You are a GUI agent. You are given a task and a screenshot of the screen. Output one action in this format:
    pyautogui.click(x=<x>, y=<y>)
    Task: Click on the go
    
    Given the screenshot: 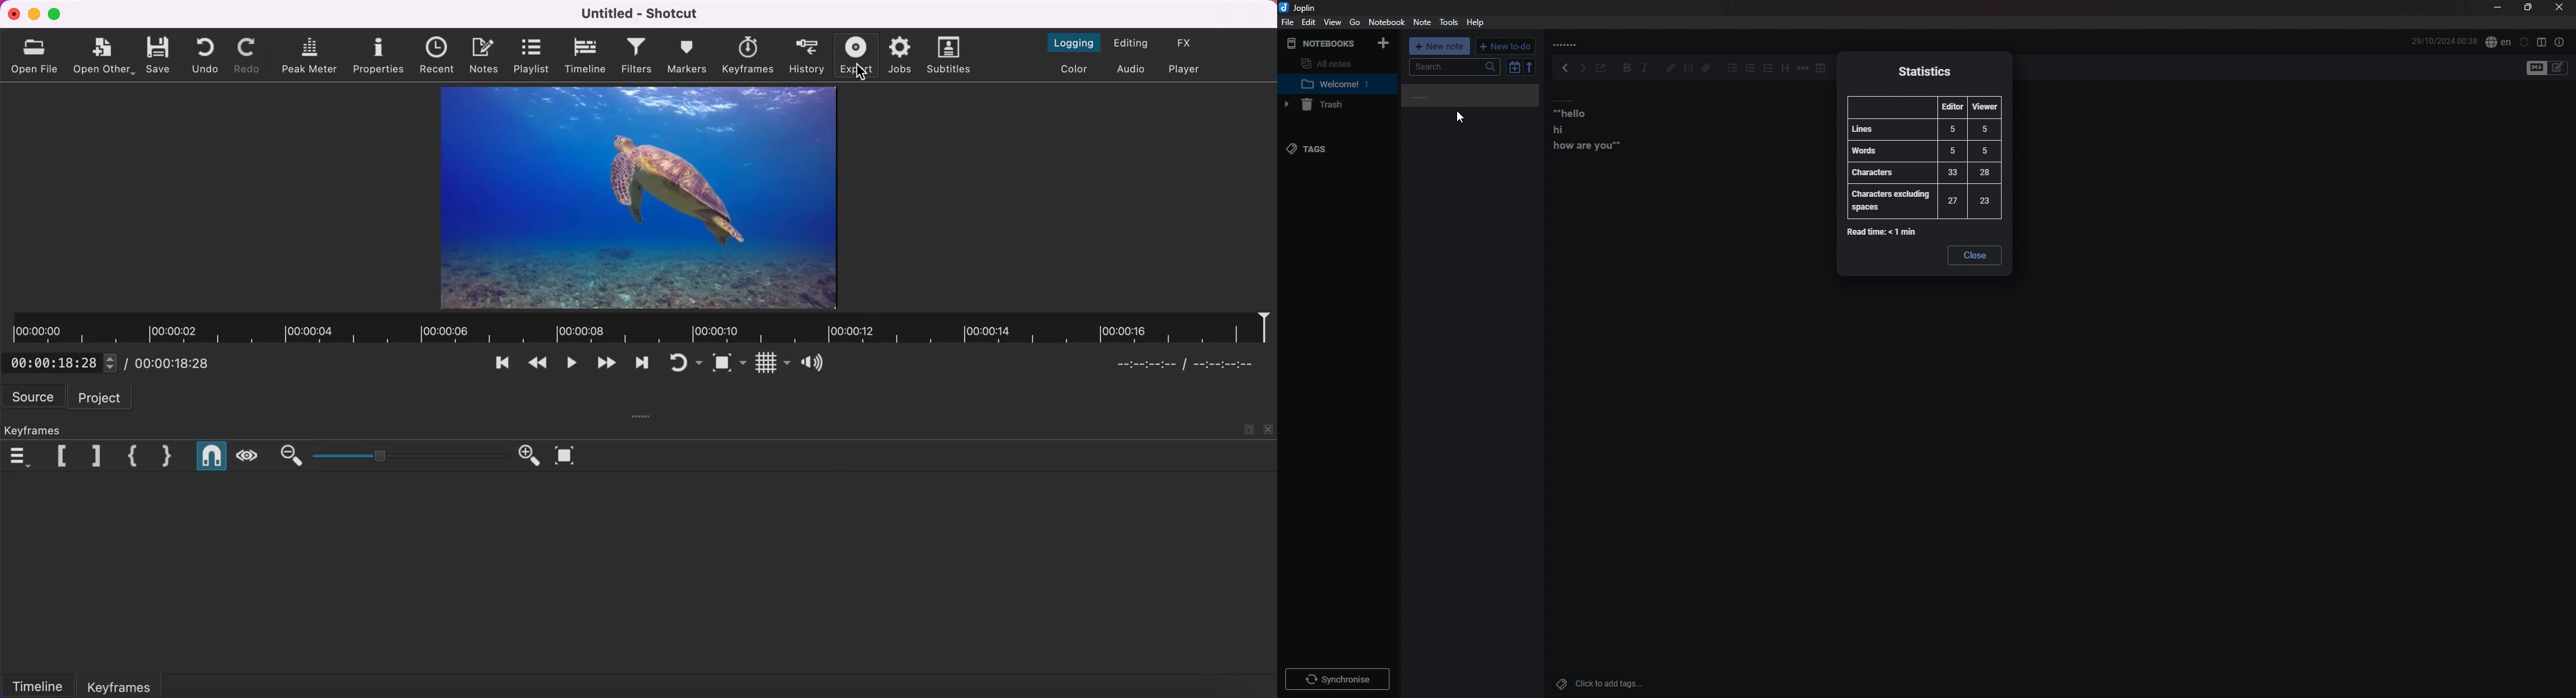 What is the action you would take?
    pyautogui.click(x=1354, y=23)
    